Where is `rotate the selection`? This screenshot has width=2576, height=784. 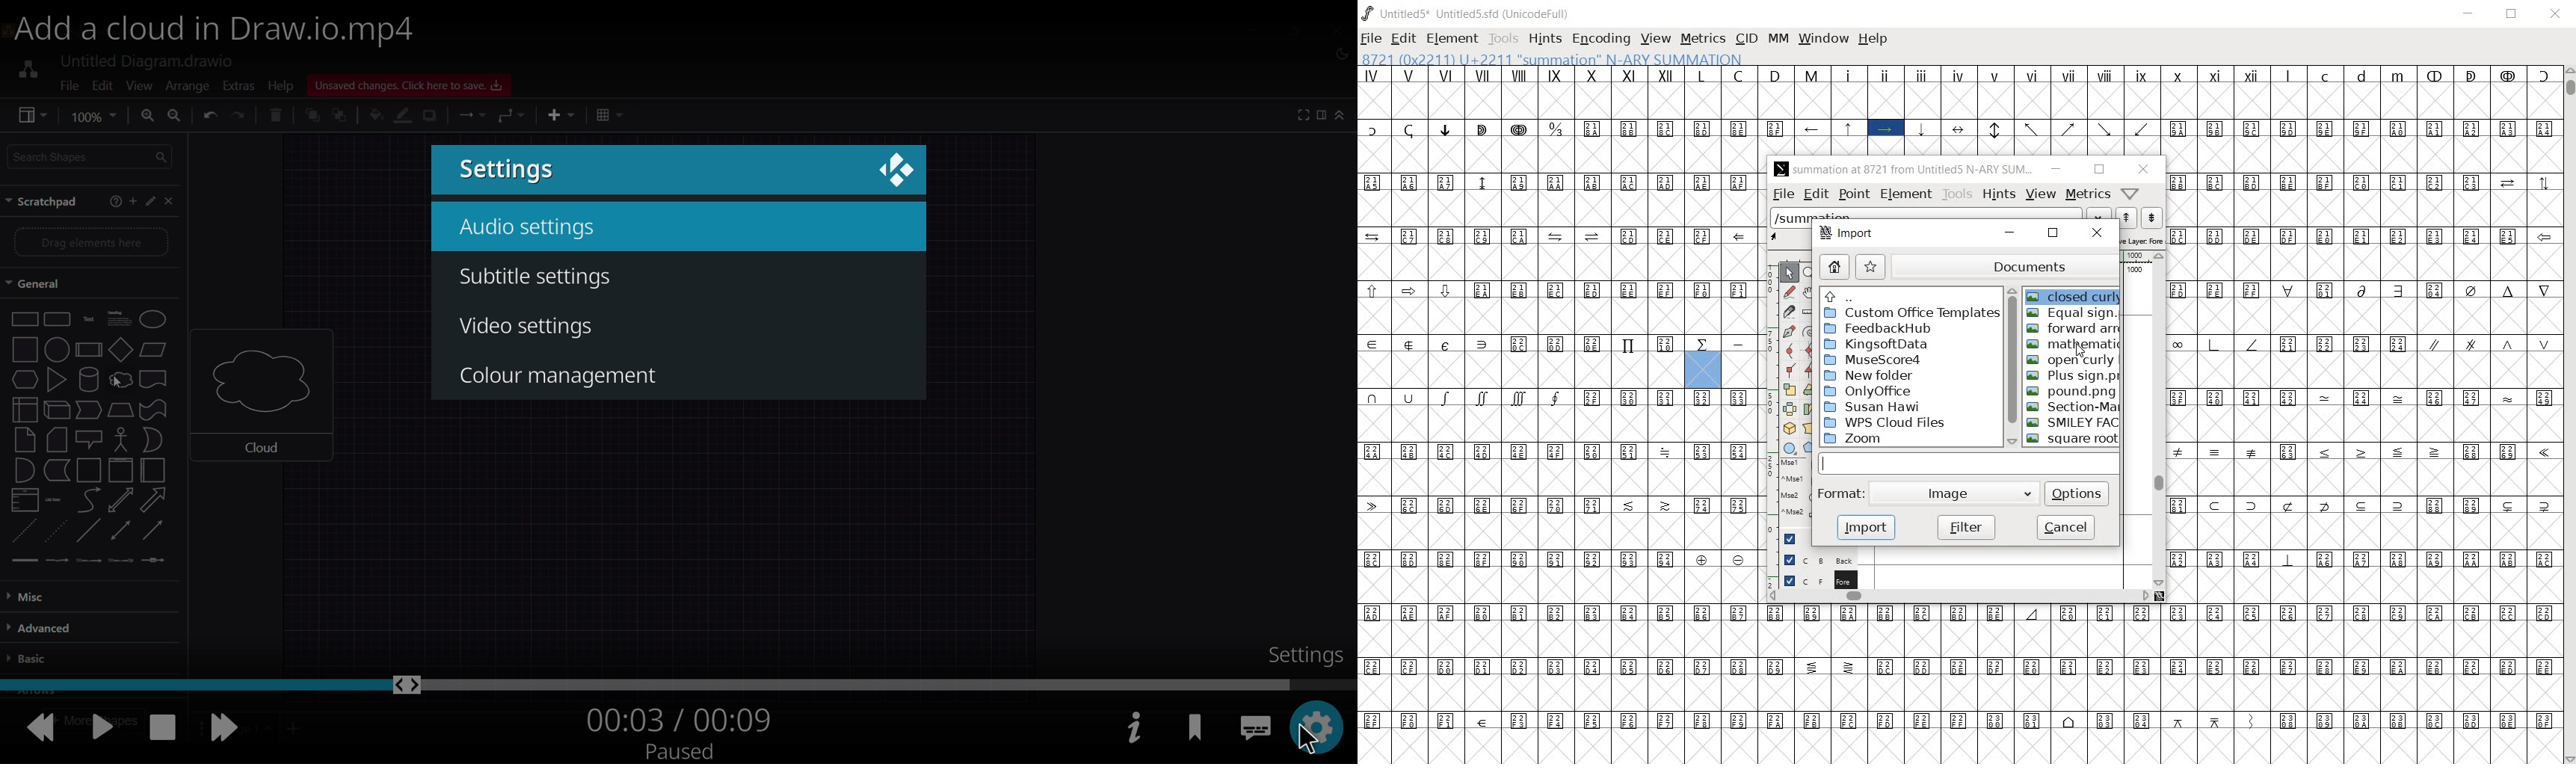 rotate the selection is located at coordinates (1809, 389).